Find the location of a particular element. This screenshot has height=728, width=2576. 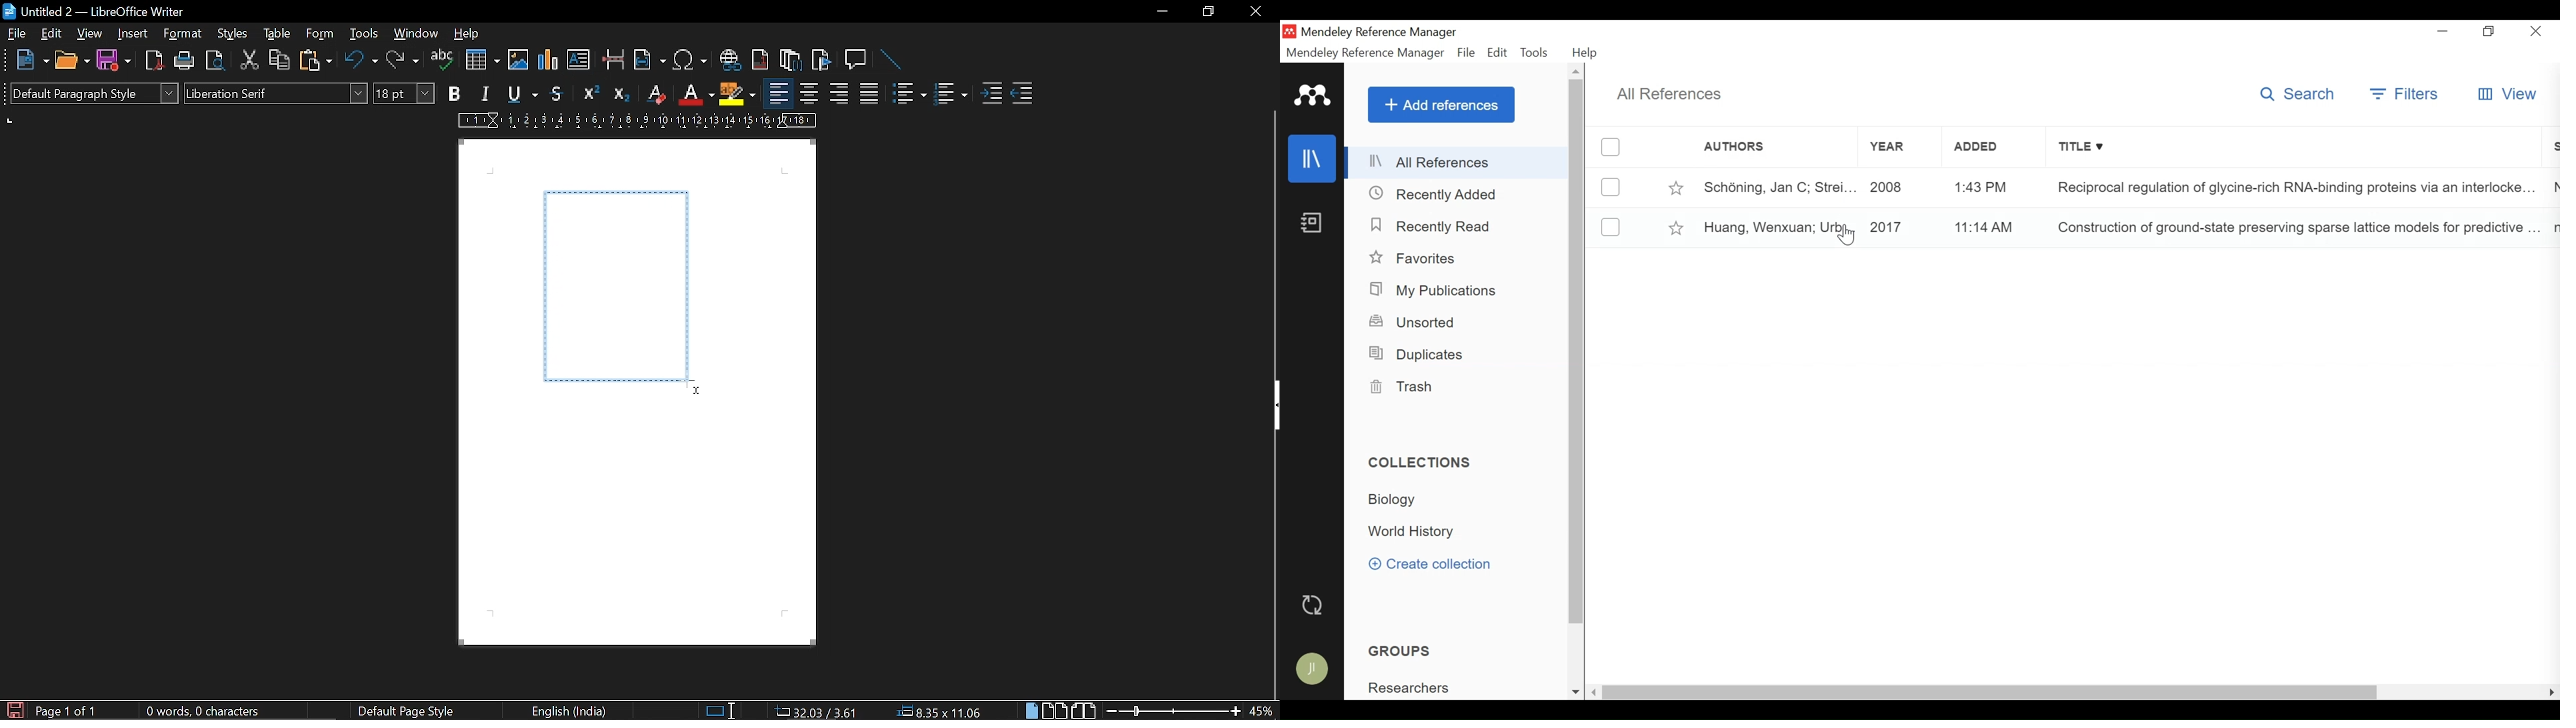

insert chart is located at coordinates (483, 60).